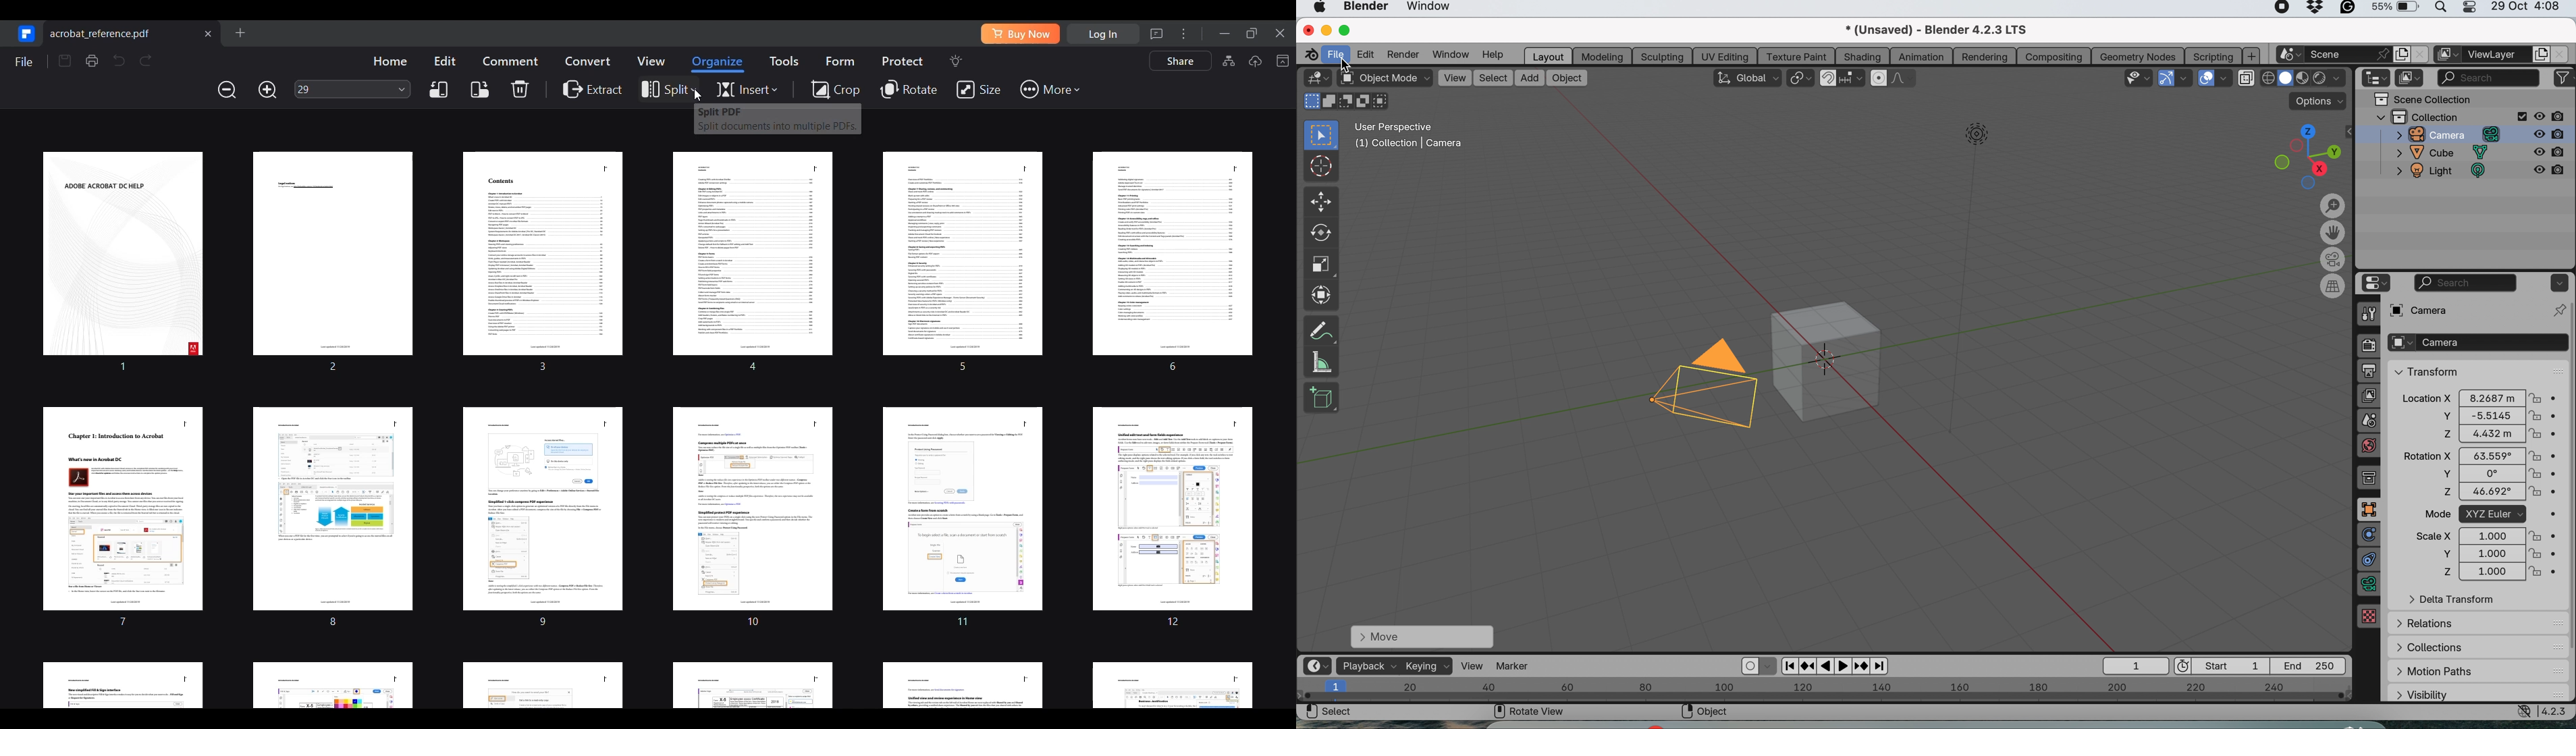 The height and width of the screenshot is (756, 2576). I want to click on cube, so click(2443, 153).